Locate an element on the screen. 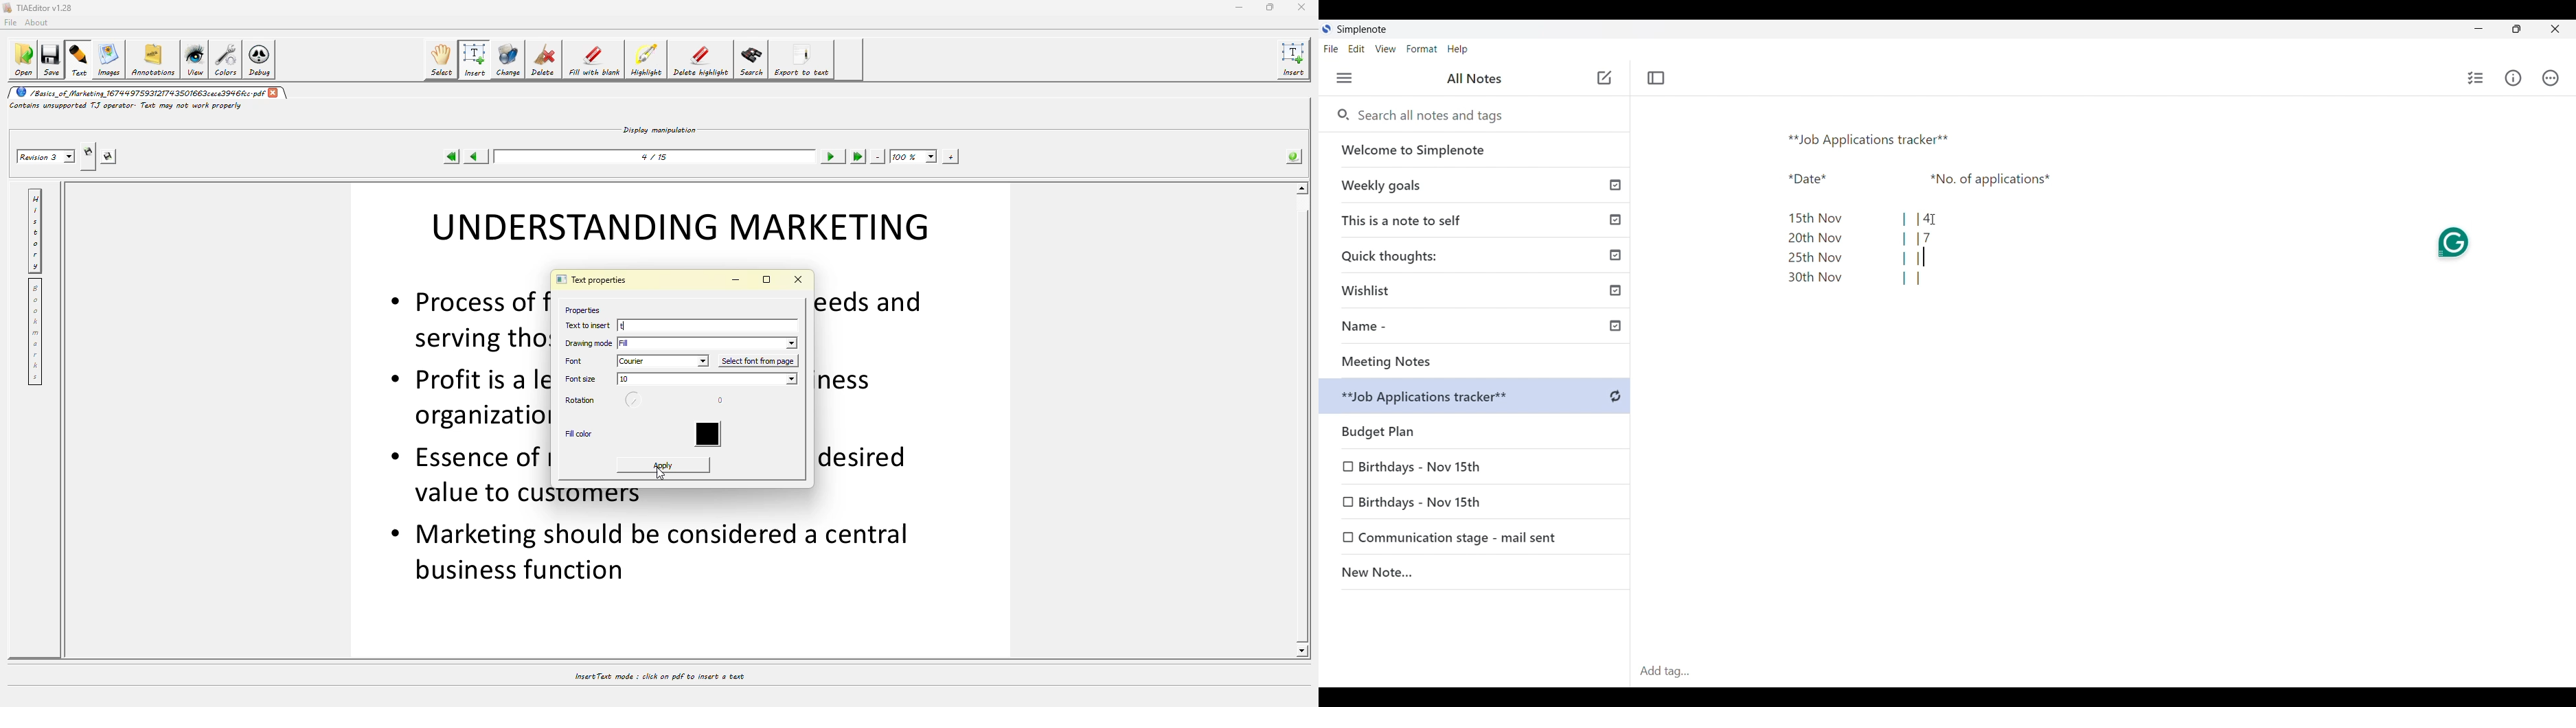 The image size is (2576, 728). Grammarly extension on is located at coordinates (2454, 242).